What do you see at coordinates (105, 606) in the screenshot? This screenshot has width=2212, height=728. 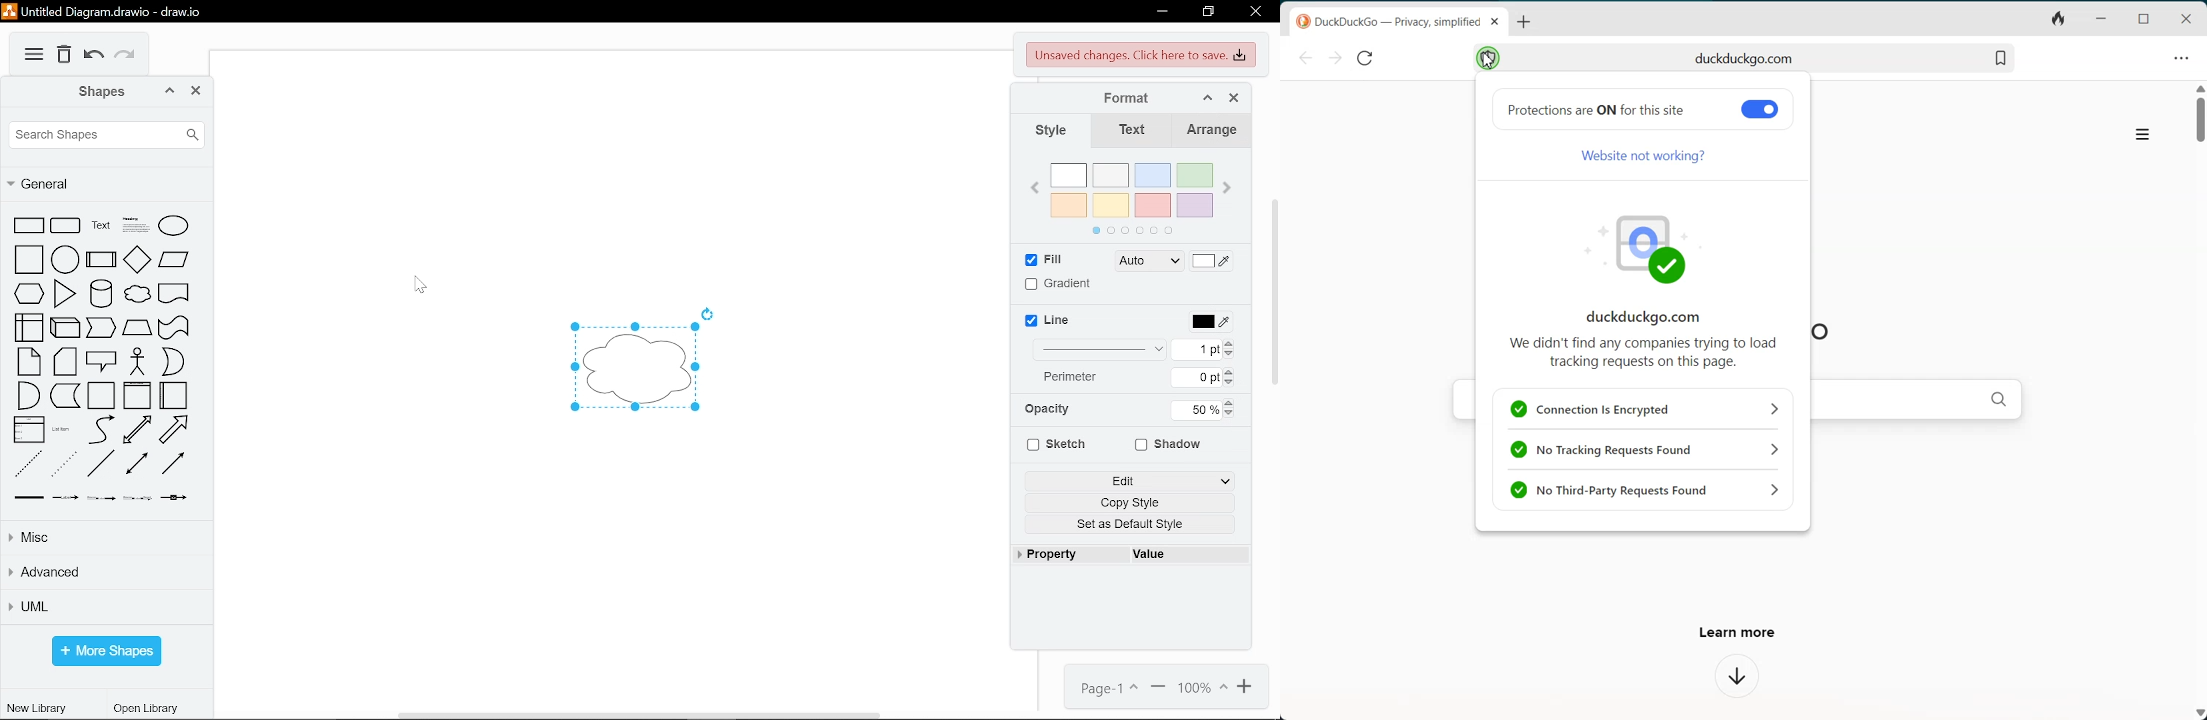 I see `UML` at bounding box center [105, 606].